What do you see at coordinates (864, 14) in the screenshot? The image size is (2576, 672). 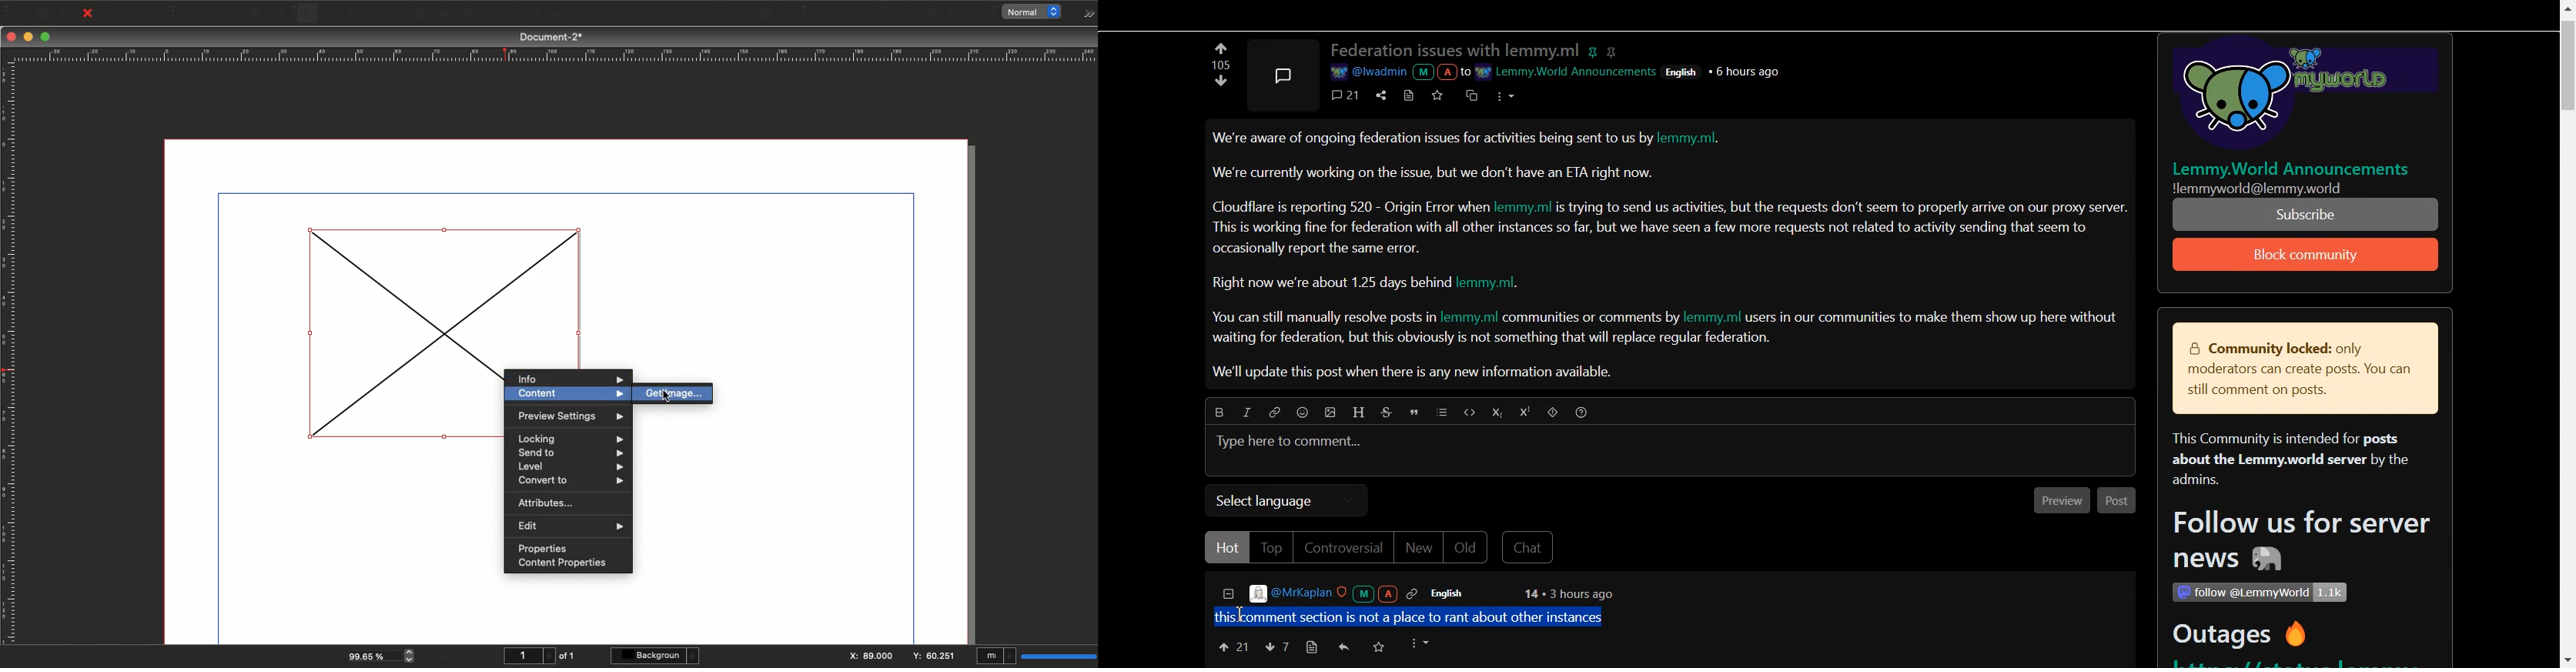 I see `PDF radio button` at bounding box center [864, 14].